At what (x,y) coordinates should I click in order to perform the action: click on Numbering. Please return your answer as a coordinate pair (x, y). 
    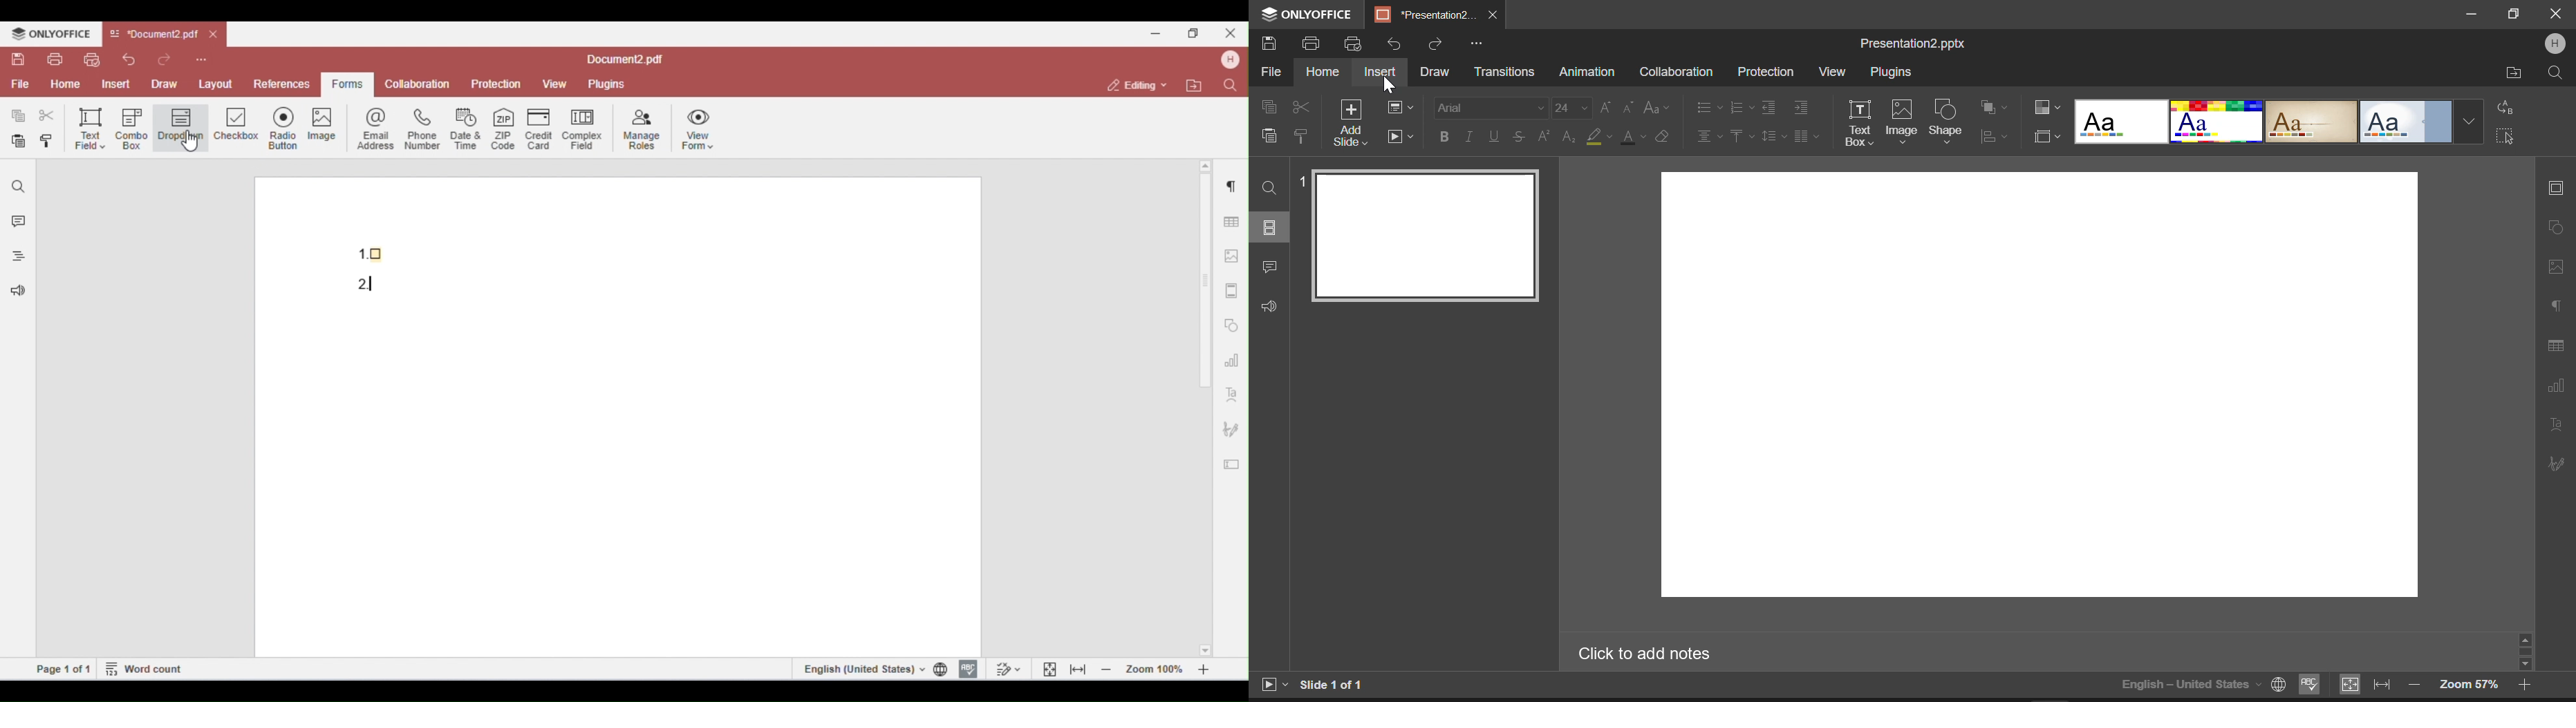
    Looking at the image, I should click on (1741, 108).